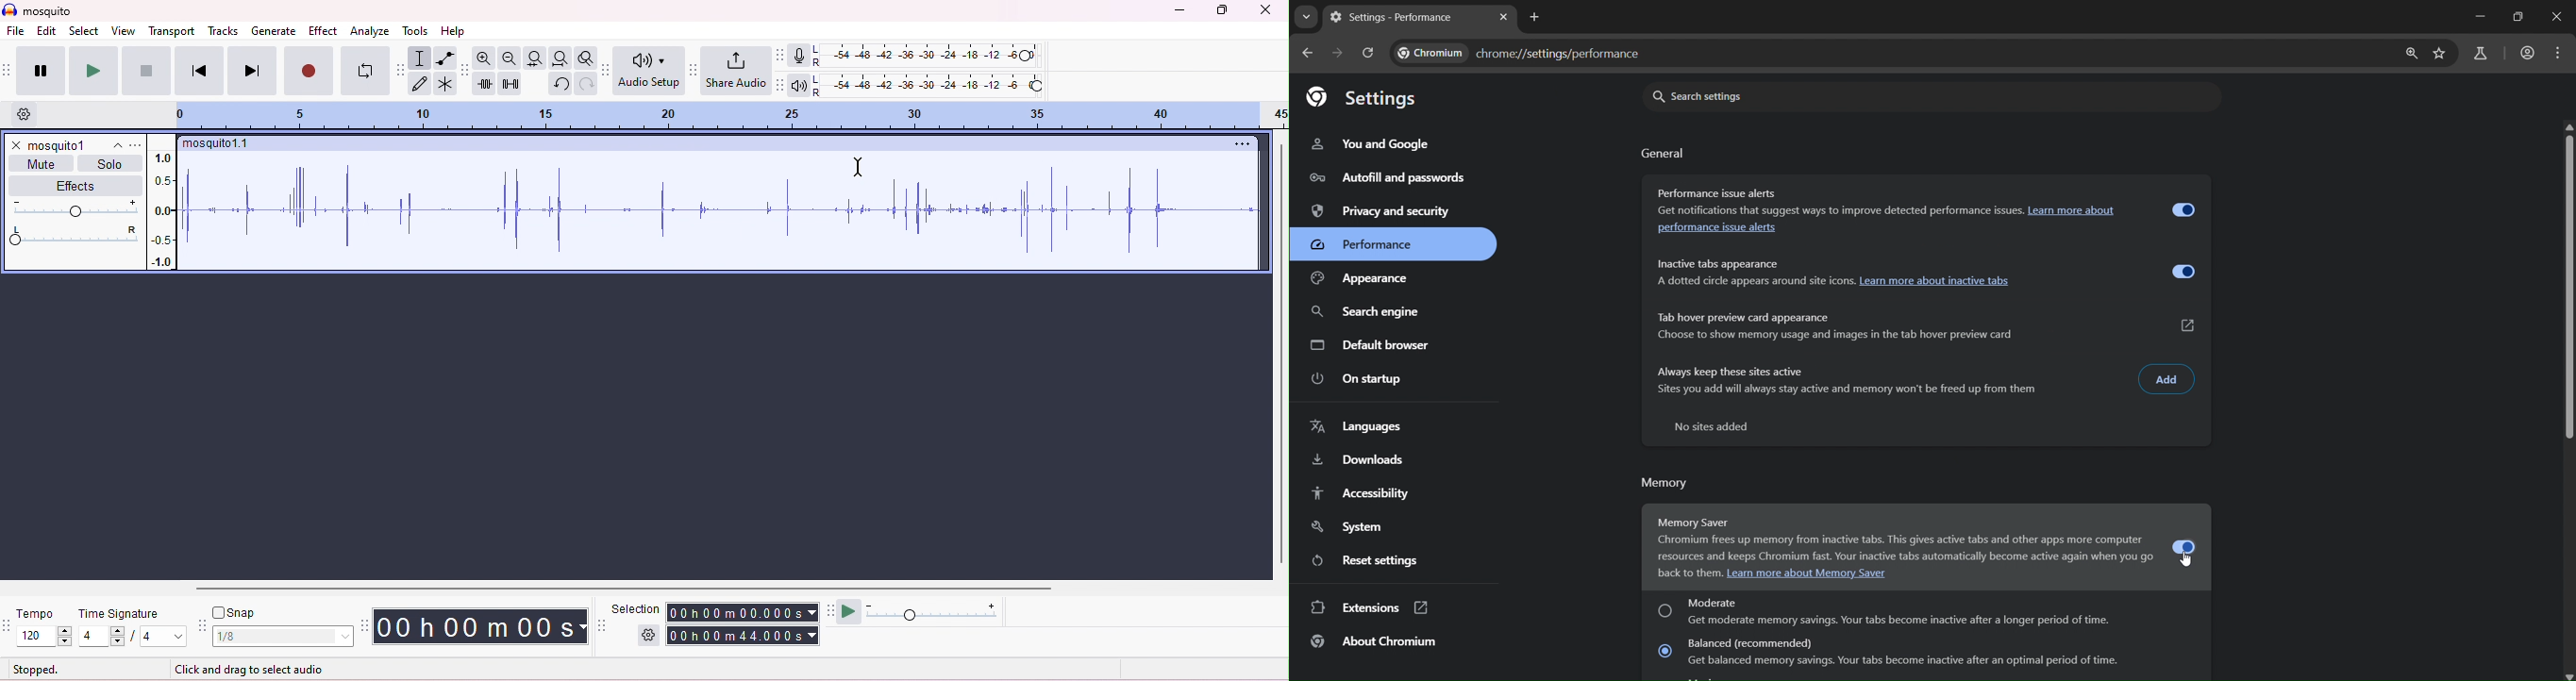 The width and height of the screenshot is (2576, 700). Describe the element at coordinates (798, 57) in the screenshot. I see `recording meter` at that location.